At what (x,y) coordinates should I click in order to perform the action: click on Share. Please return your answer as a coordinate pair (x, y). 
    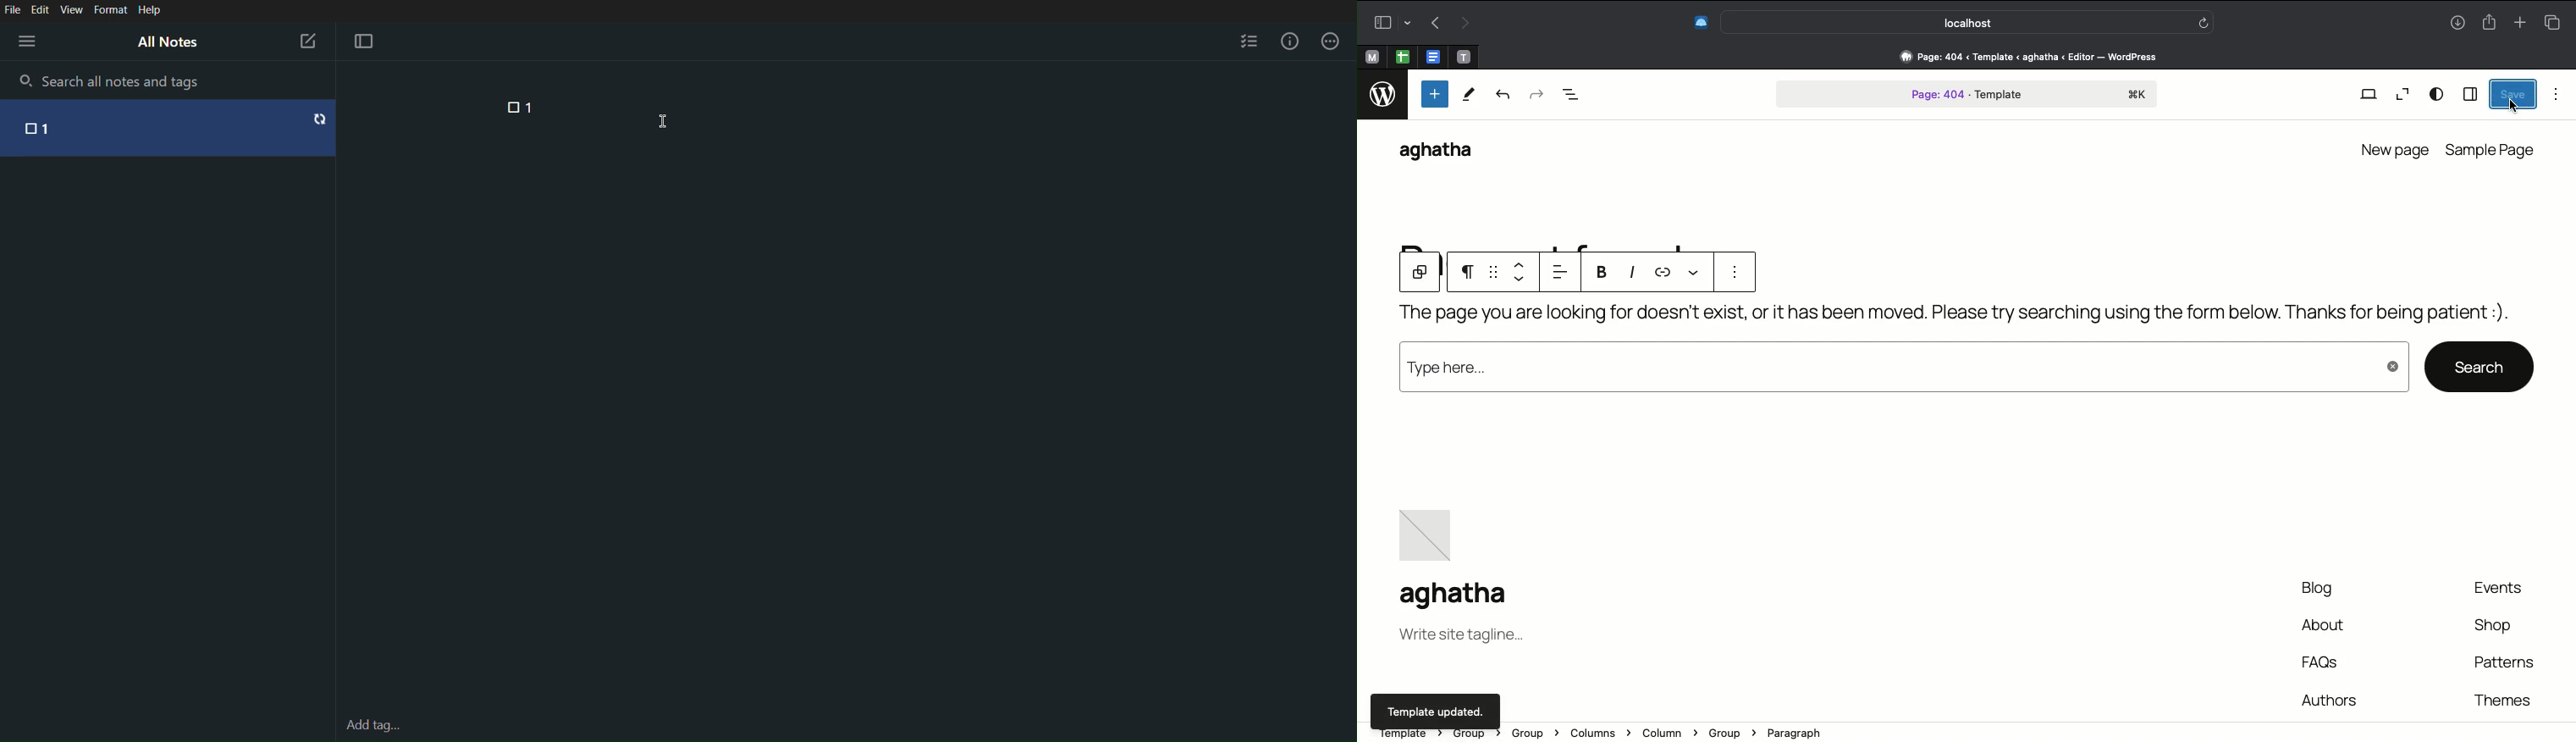
    Looking at the image, I should click on (2488, 20).